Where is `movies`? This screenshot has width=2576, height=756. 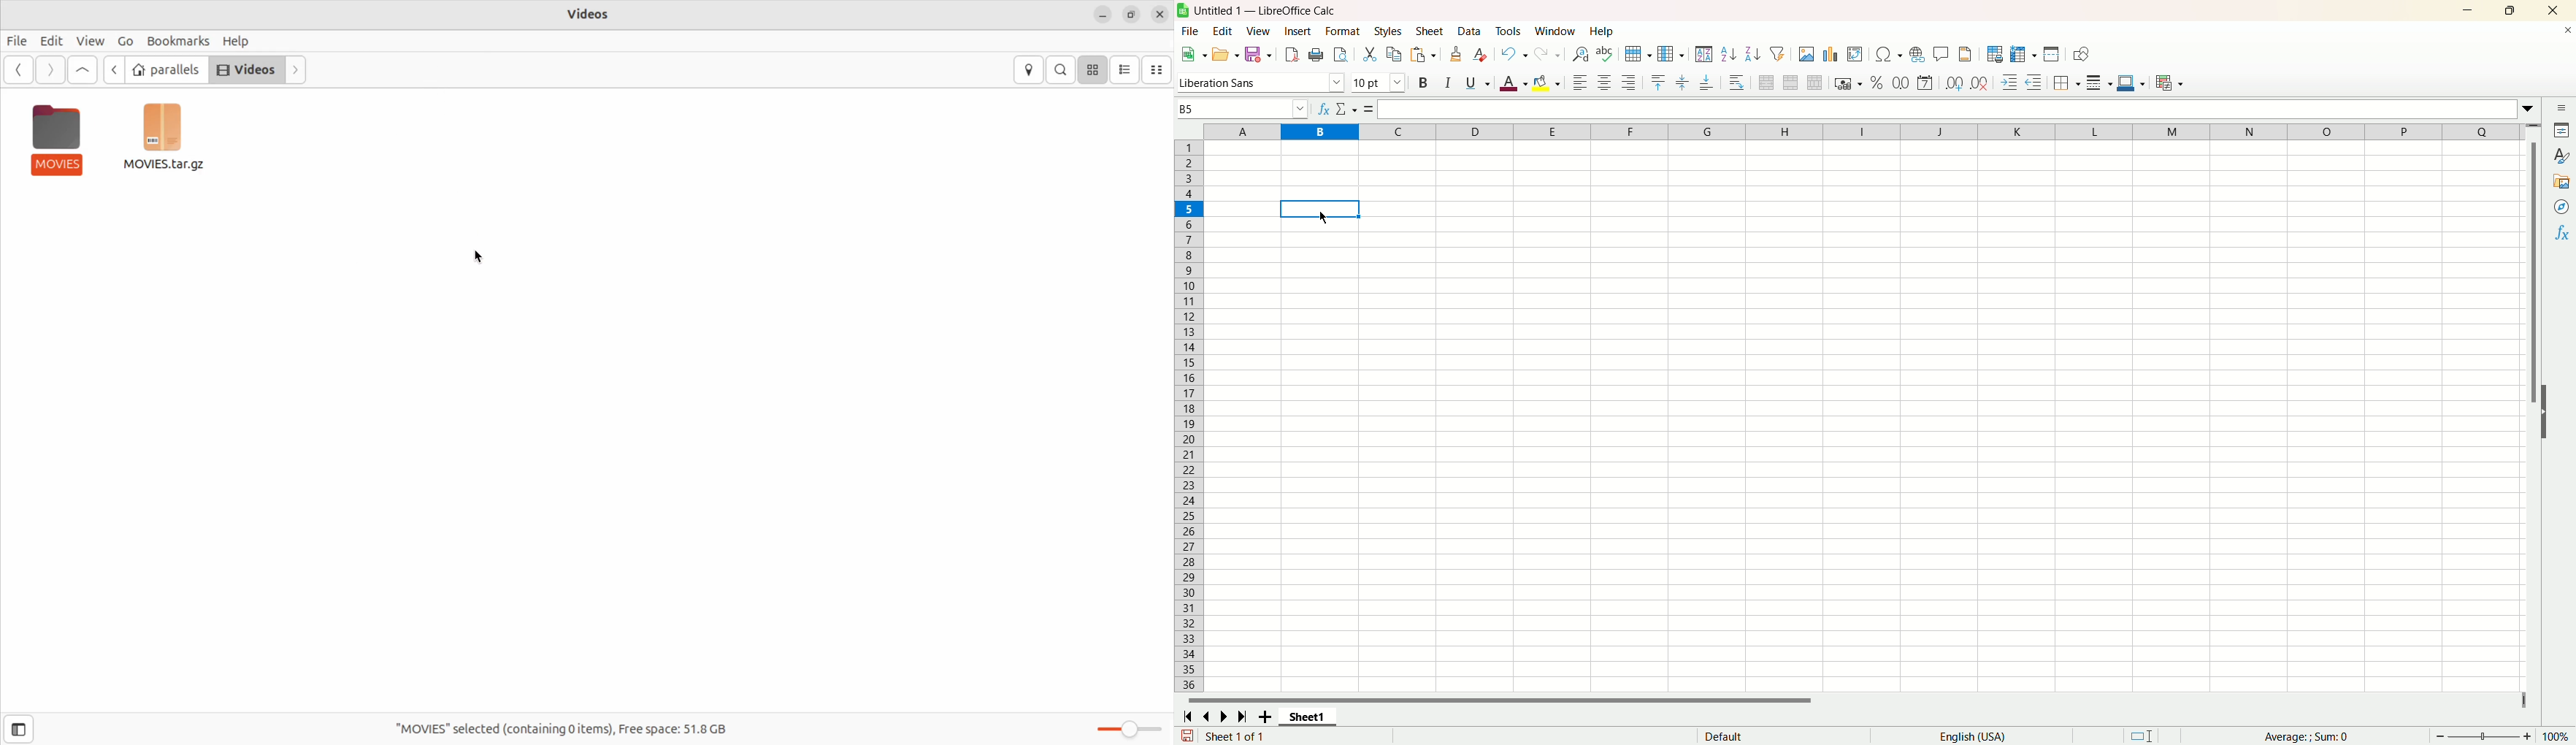 movies is located at coordinates (59, 137).